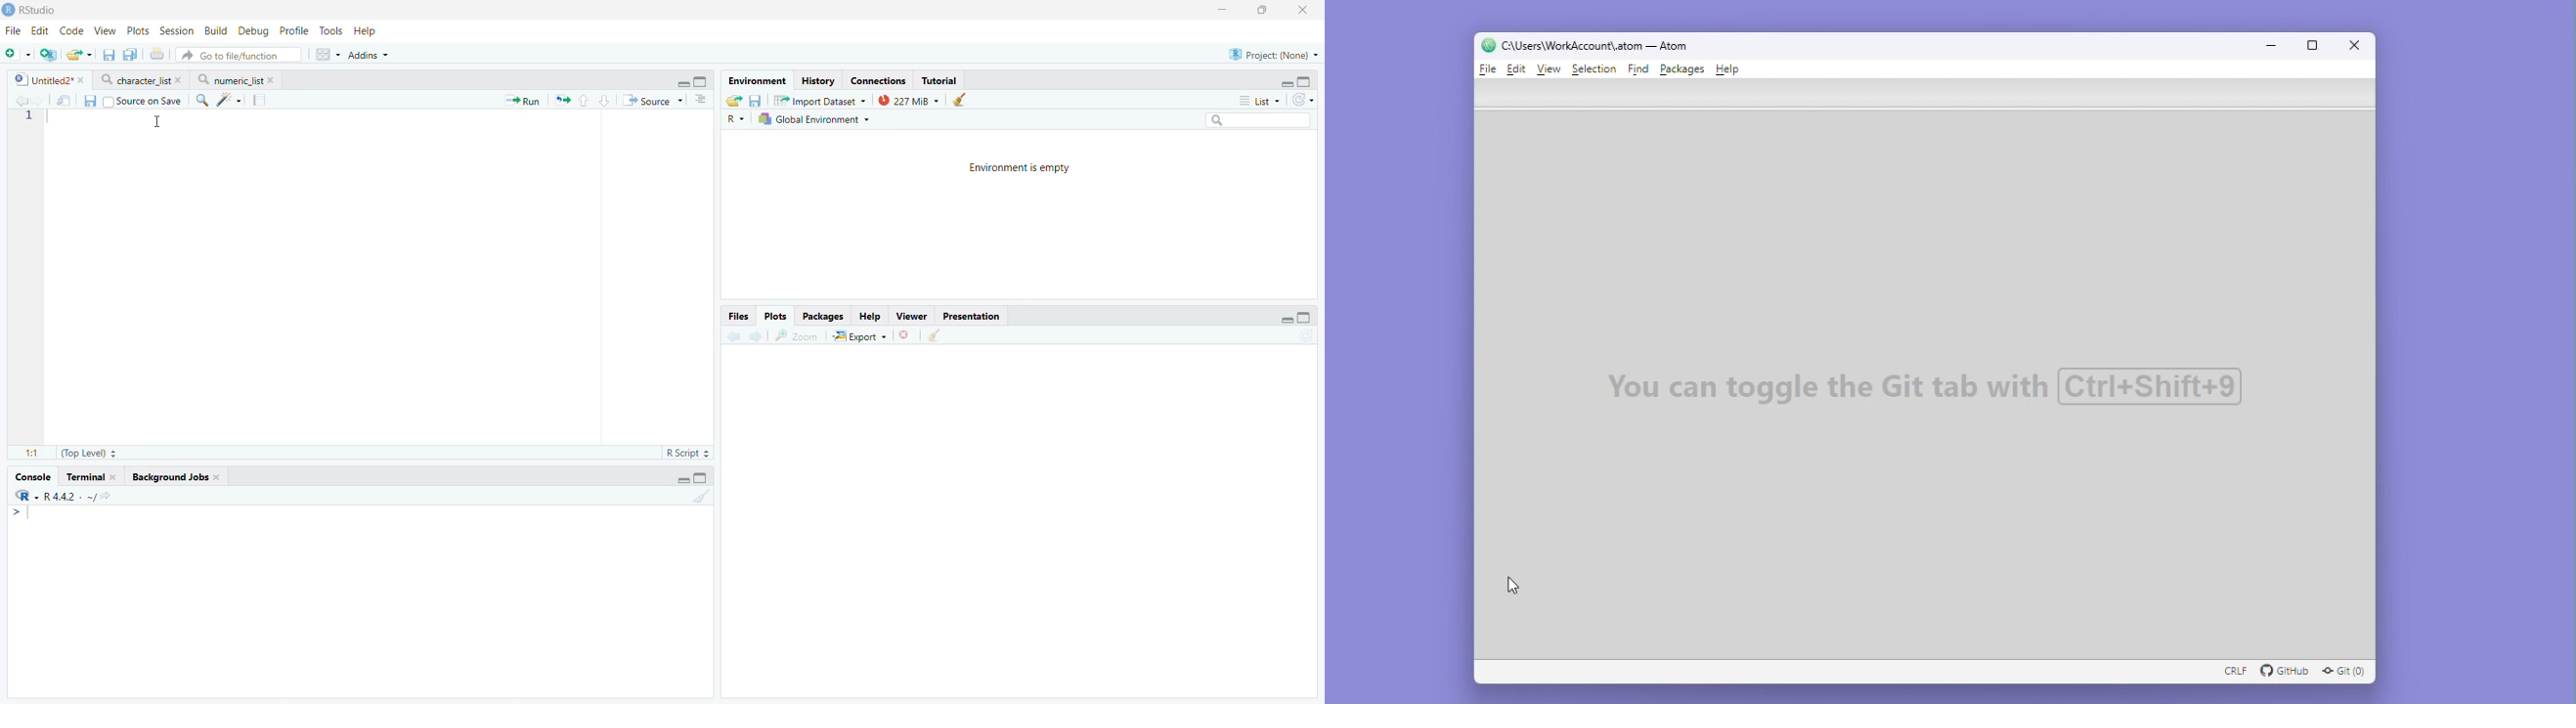 This screenshot has height=728, width=2576. I want to click on Hide, so click(1286, 82).